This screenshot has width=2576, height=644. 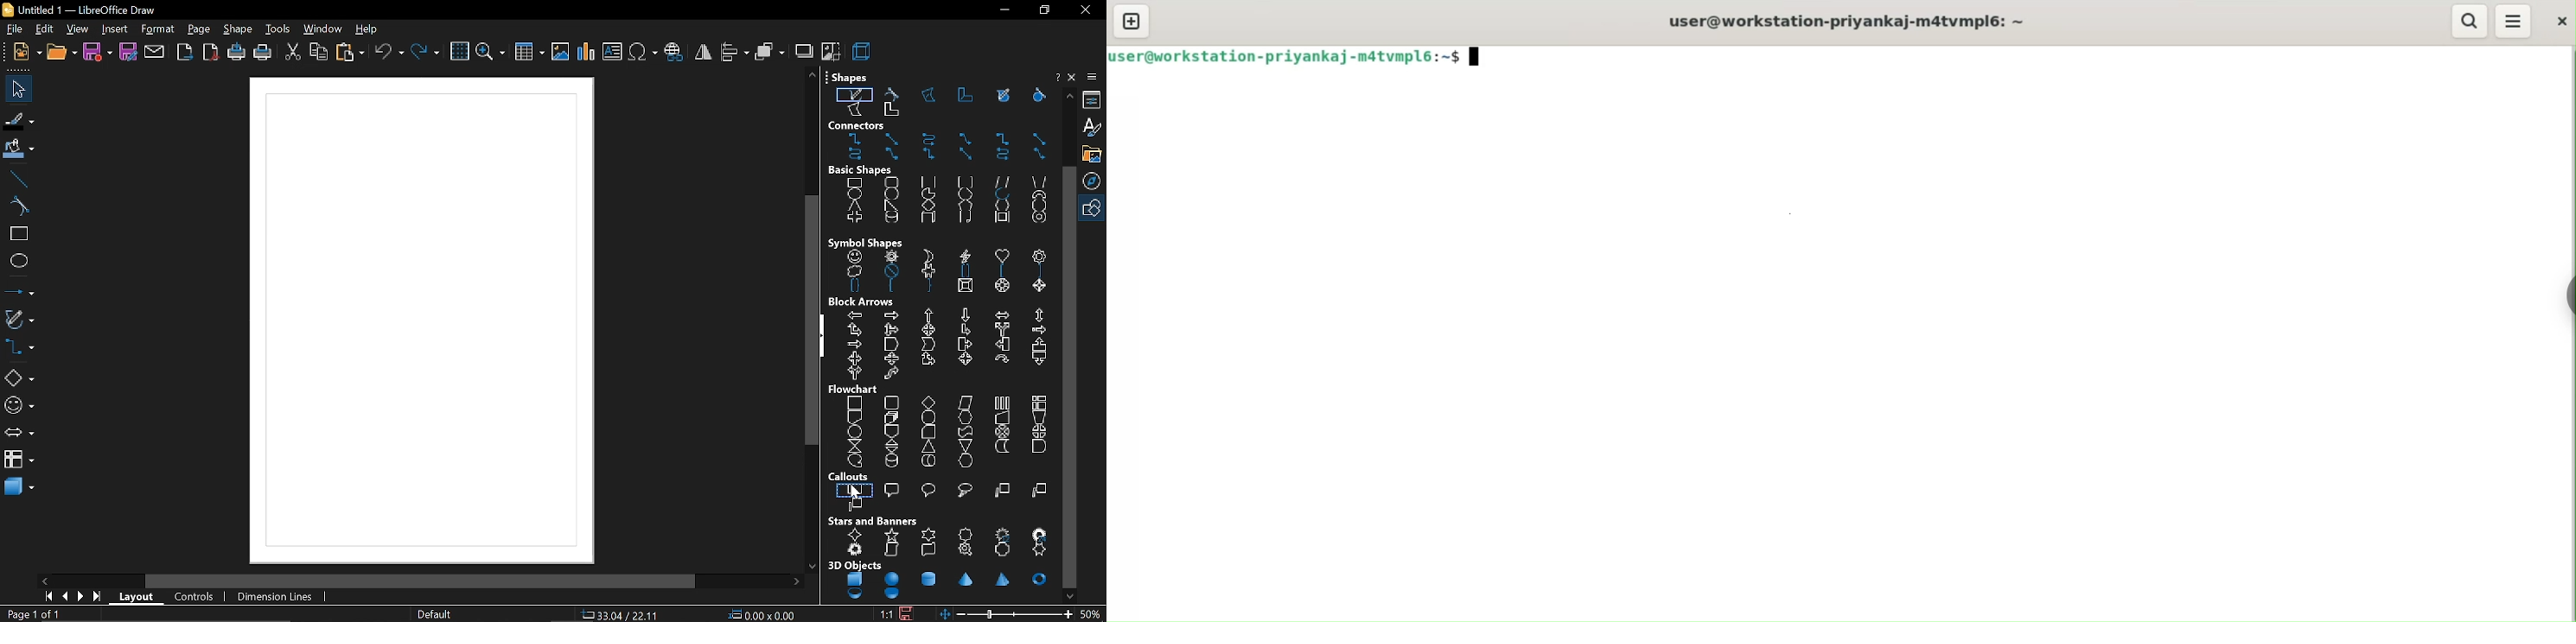 I want to click on cloud, so click(x=963, y=491).